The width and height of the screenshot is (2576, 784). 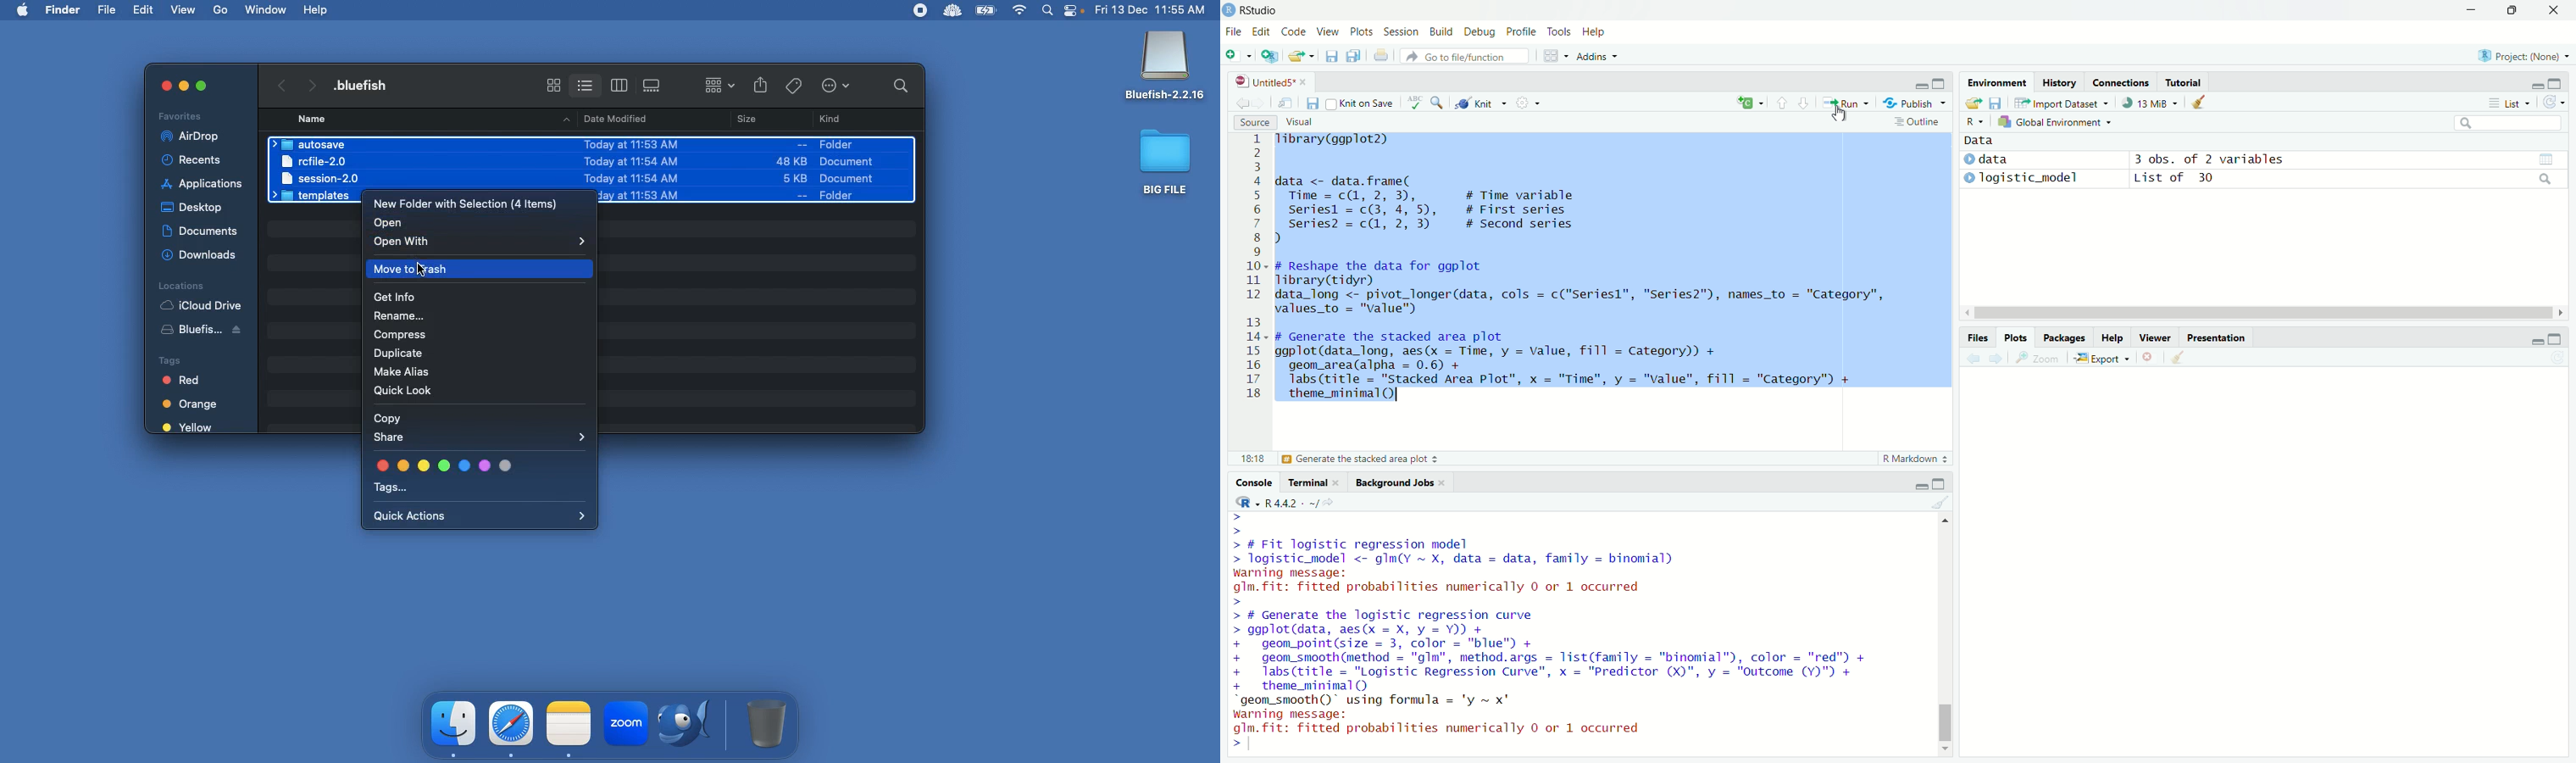 I want to click on maximise, so click(x=2517, y=11).